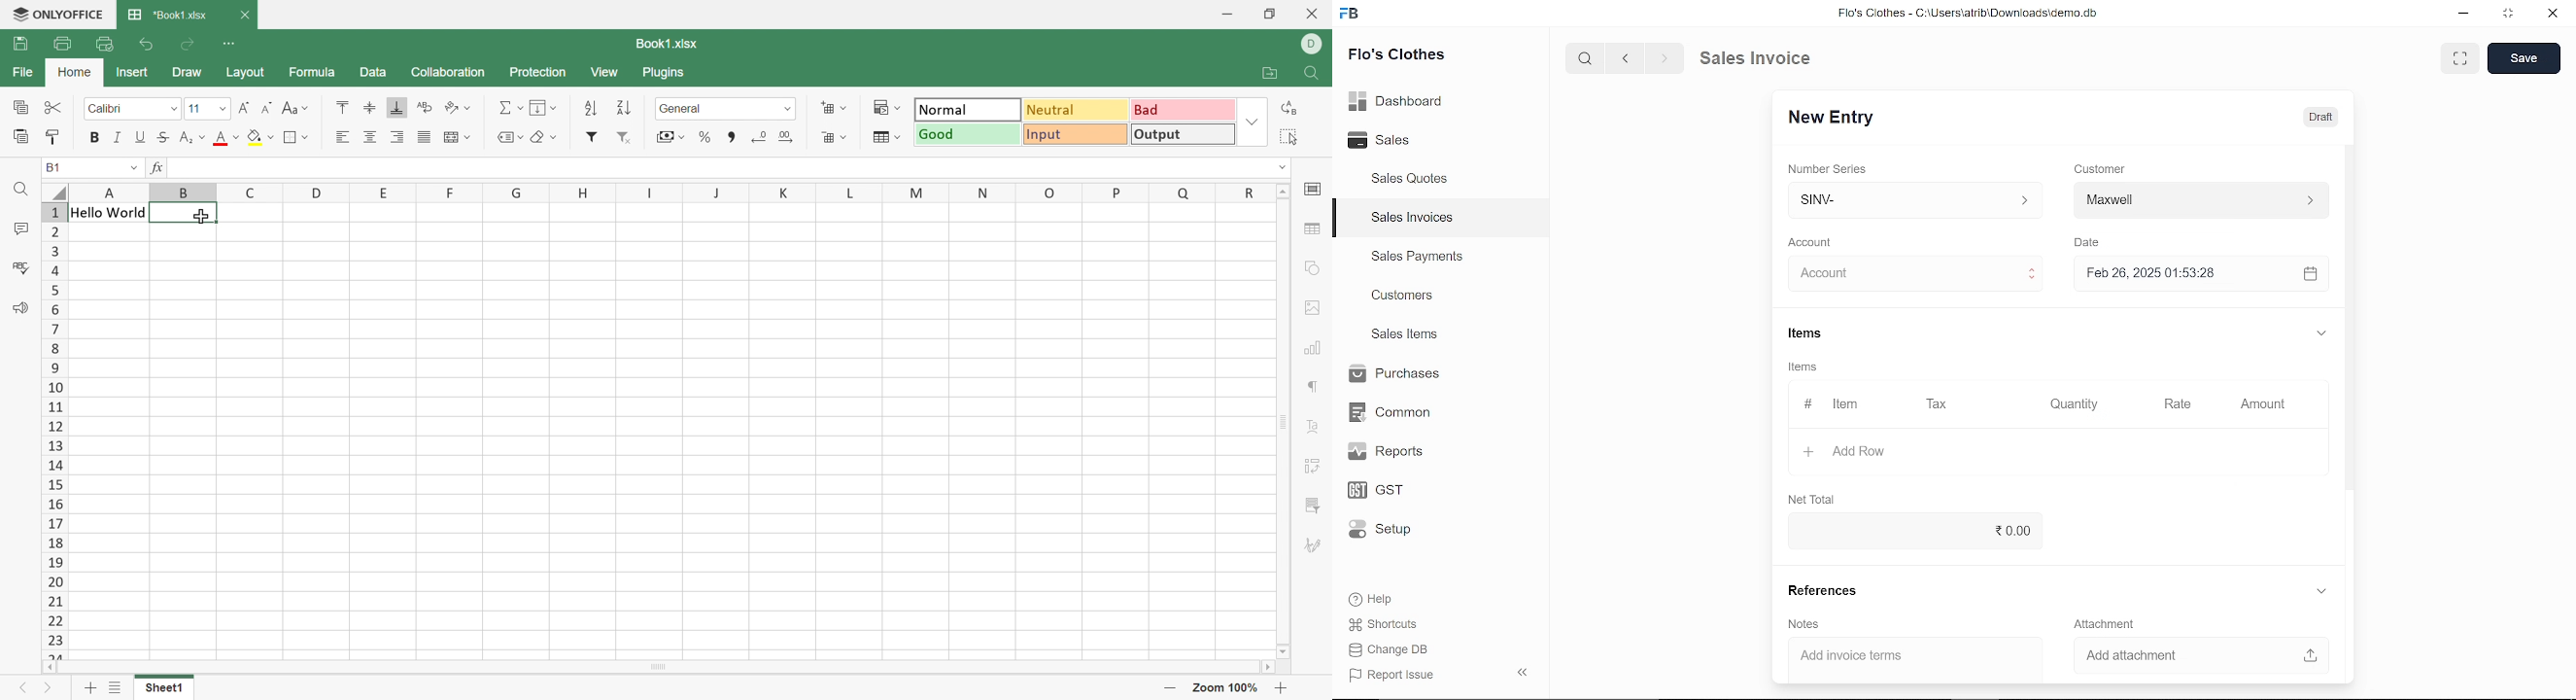 This screenshot has height=700, width=2576. Describe the element at coordinates (1279, 191) in the screenshot. I see `Scroll Up` at that location.